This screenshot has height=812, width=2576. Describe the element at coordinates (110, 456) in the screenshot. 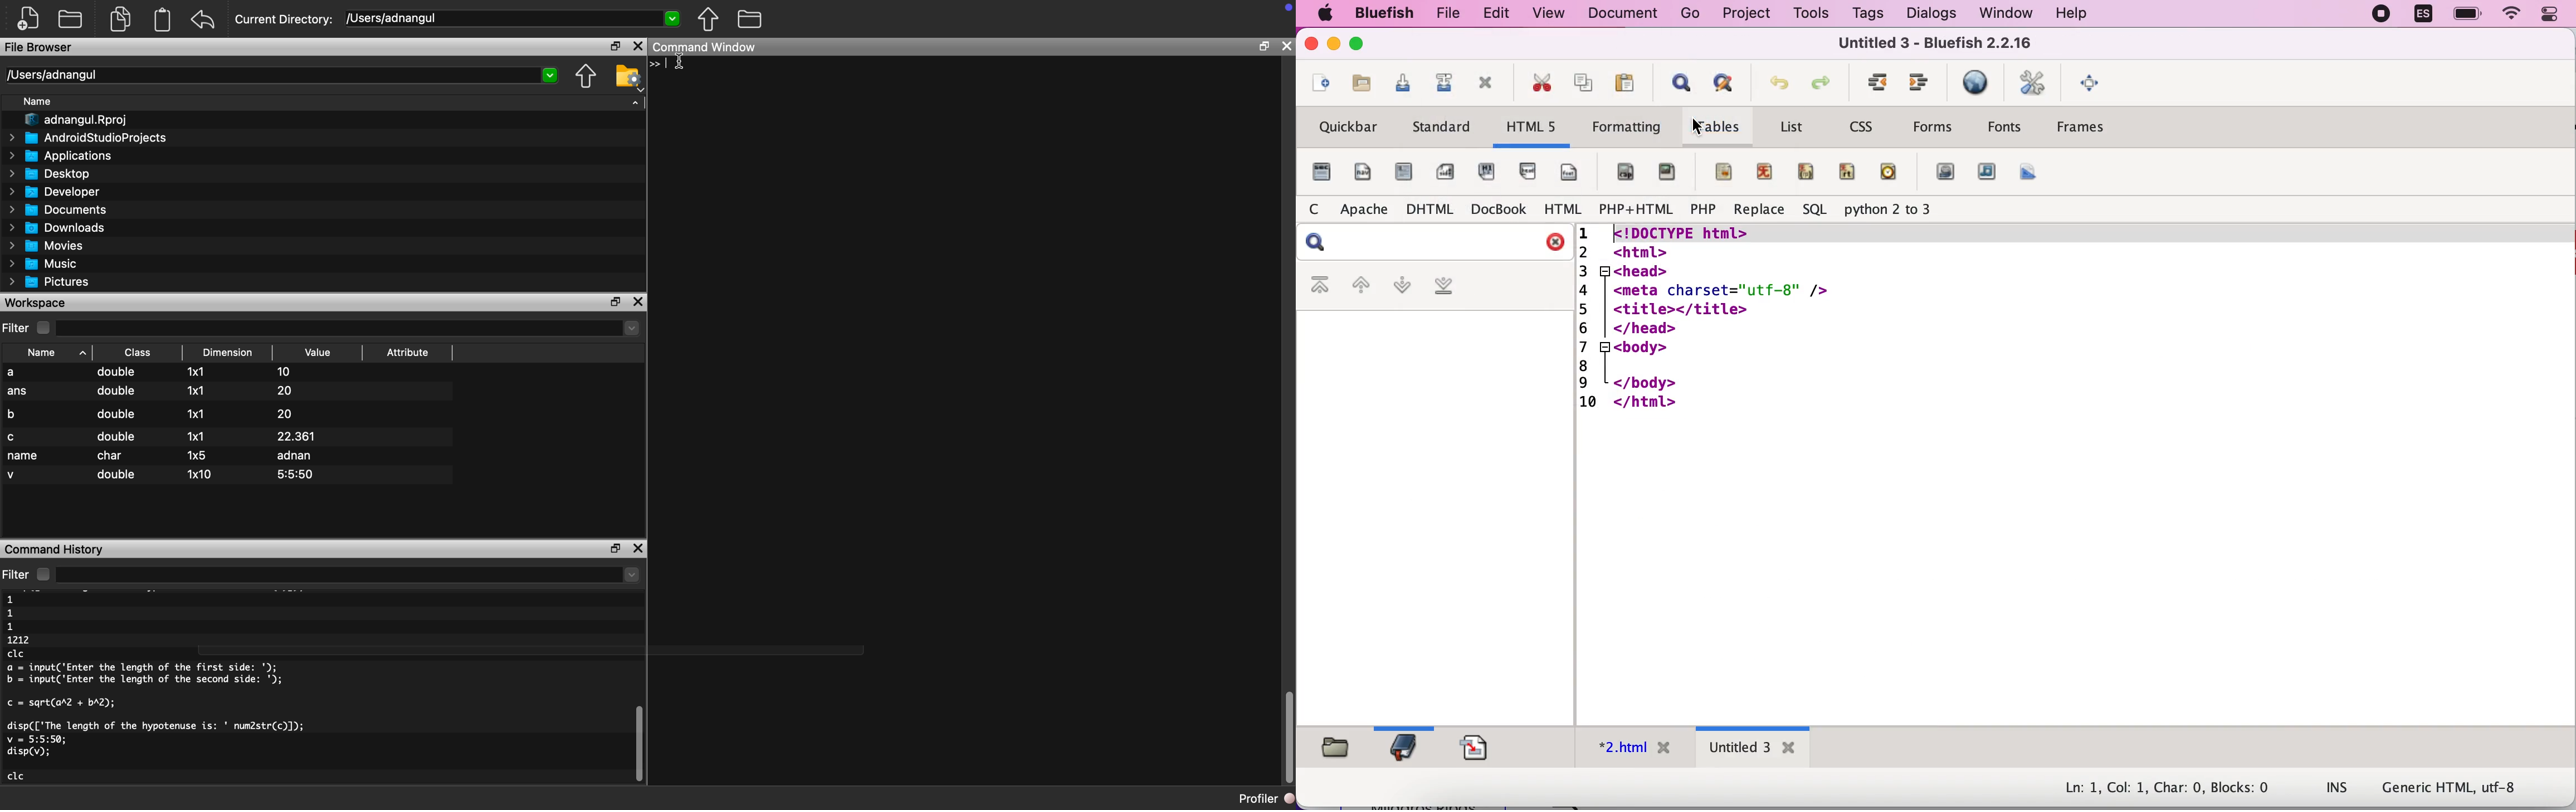

I see `char` at that location.